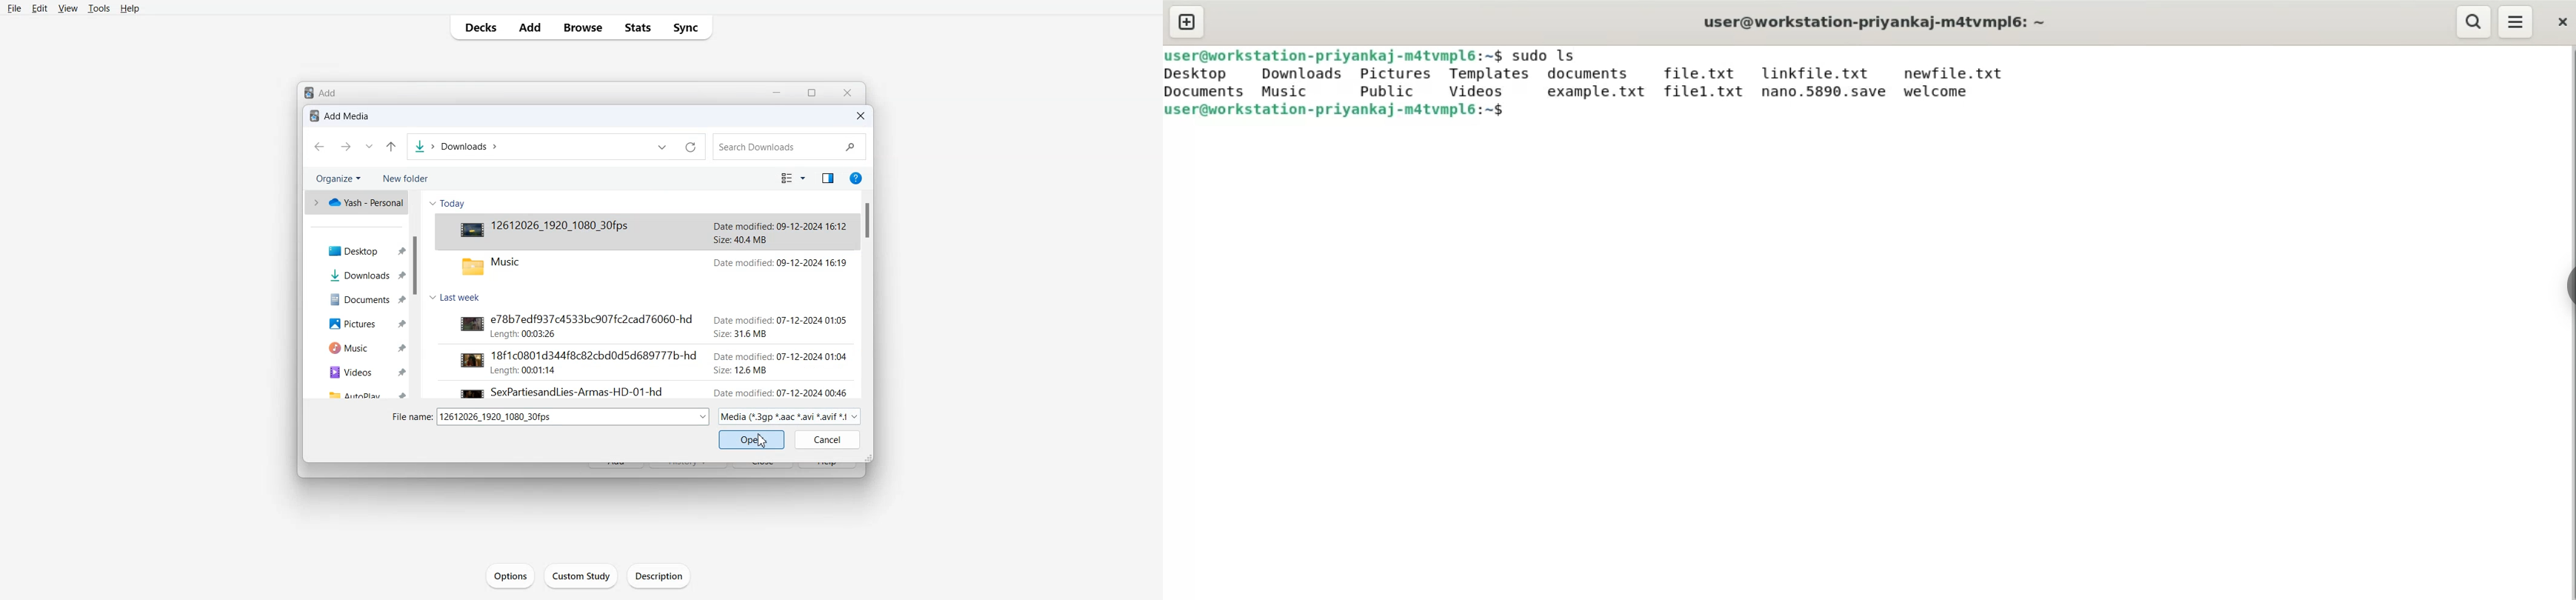 The width and height of the screenshot is (2576, 616). What do you see at coordinates (663, 146) in the screenshot?
I see `Previous file` at bounding box center [663, 146].